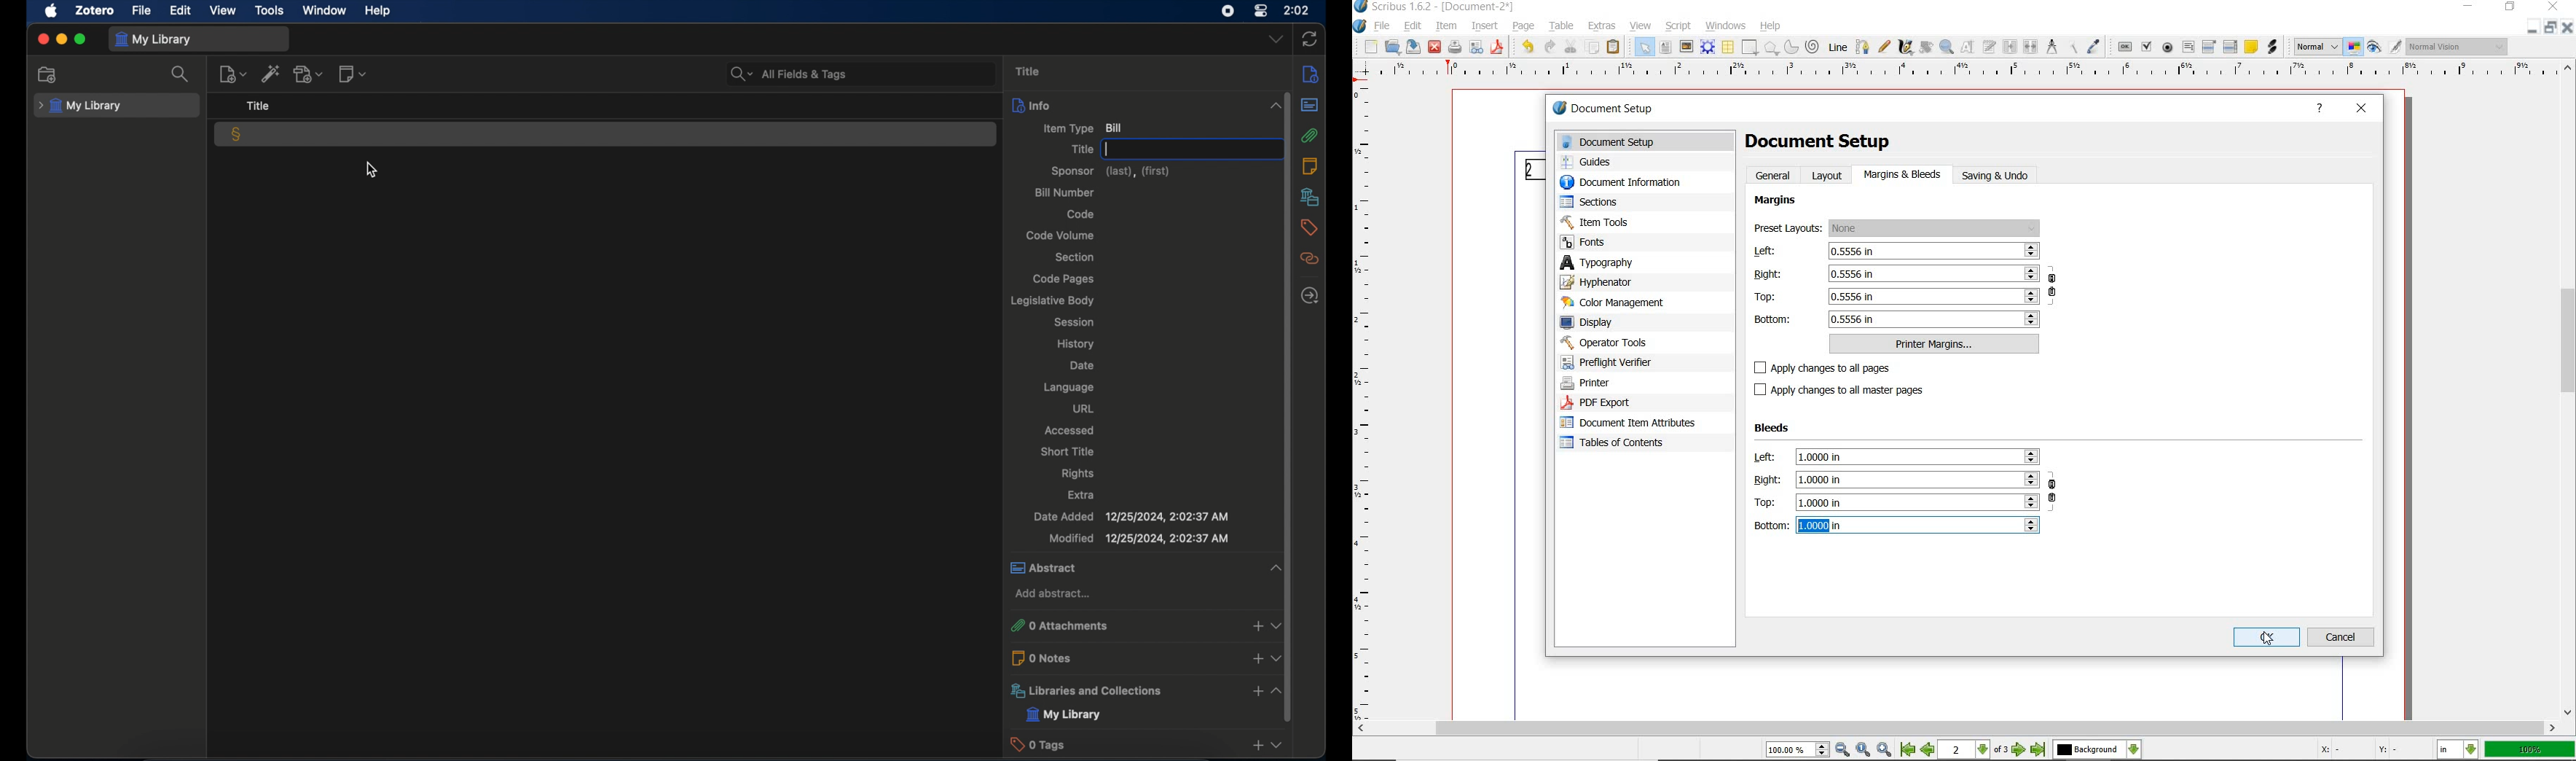  Describe the element at coordinates (1372, 47) in the screenshot. I see `new` at that location.